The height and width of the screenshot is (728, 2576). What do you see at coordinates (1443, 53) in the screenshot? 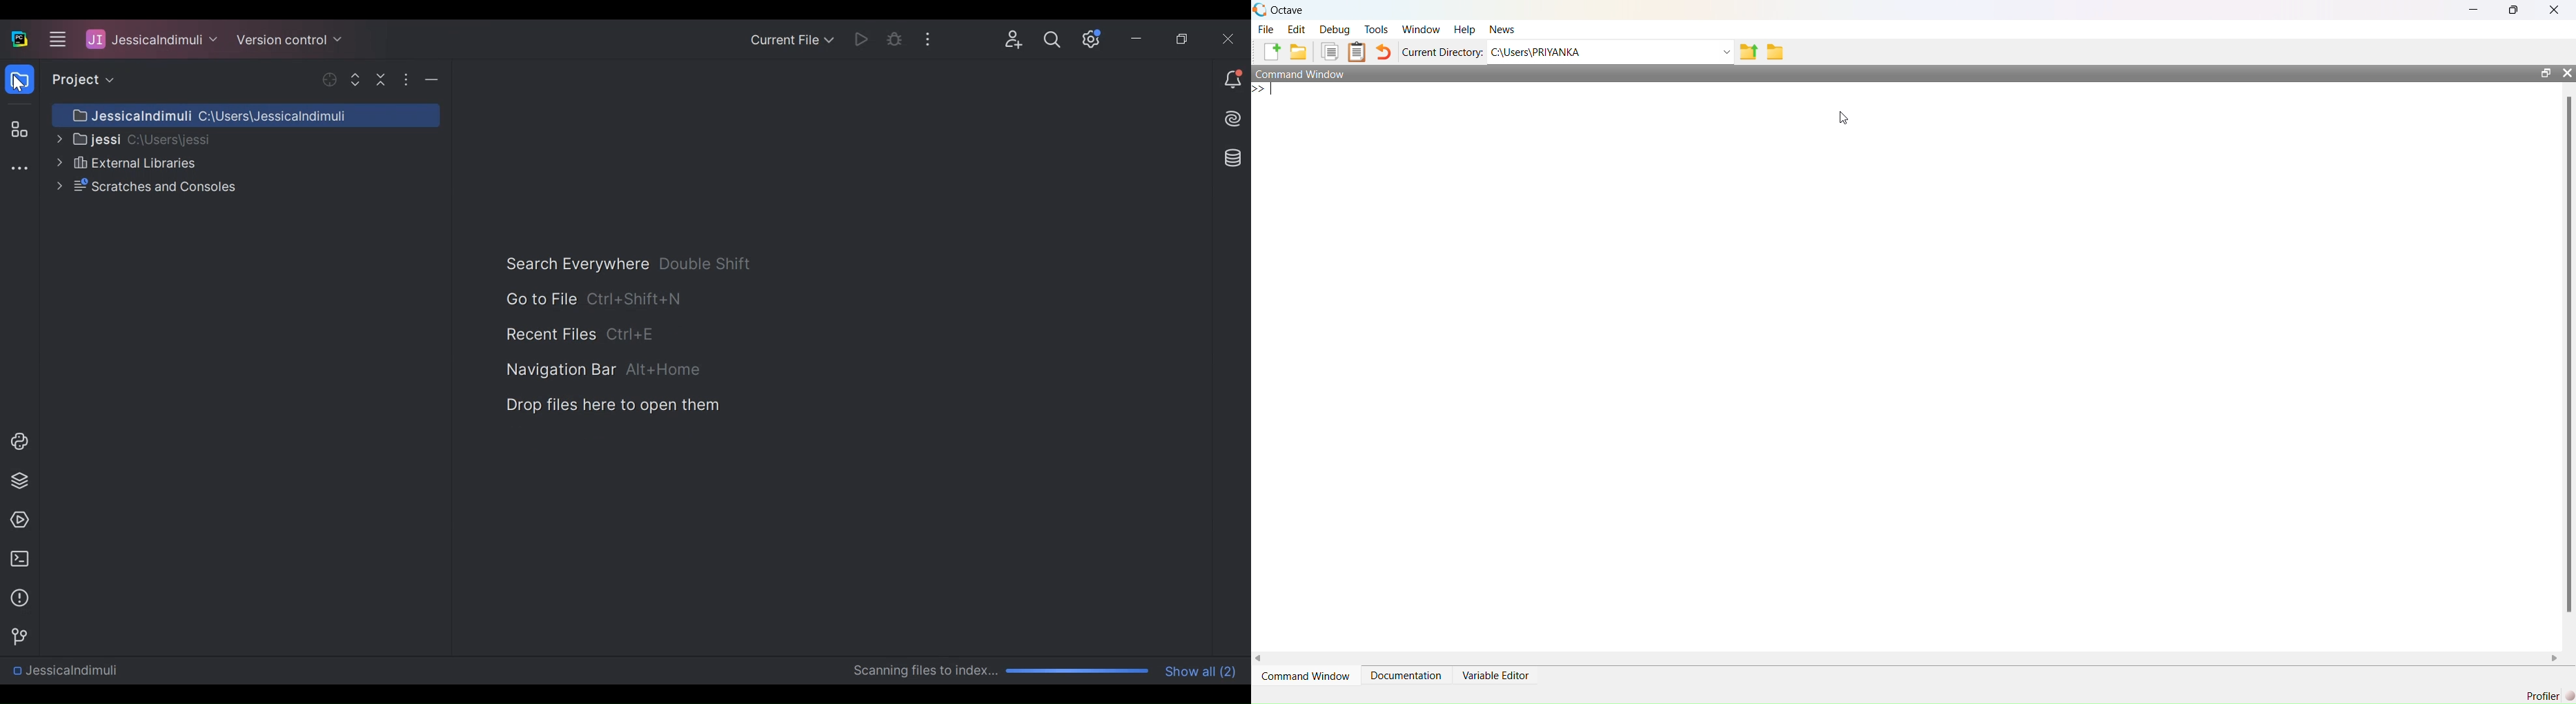
I see `Current Directory:` at bounding box center [1443, 53].